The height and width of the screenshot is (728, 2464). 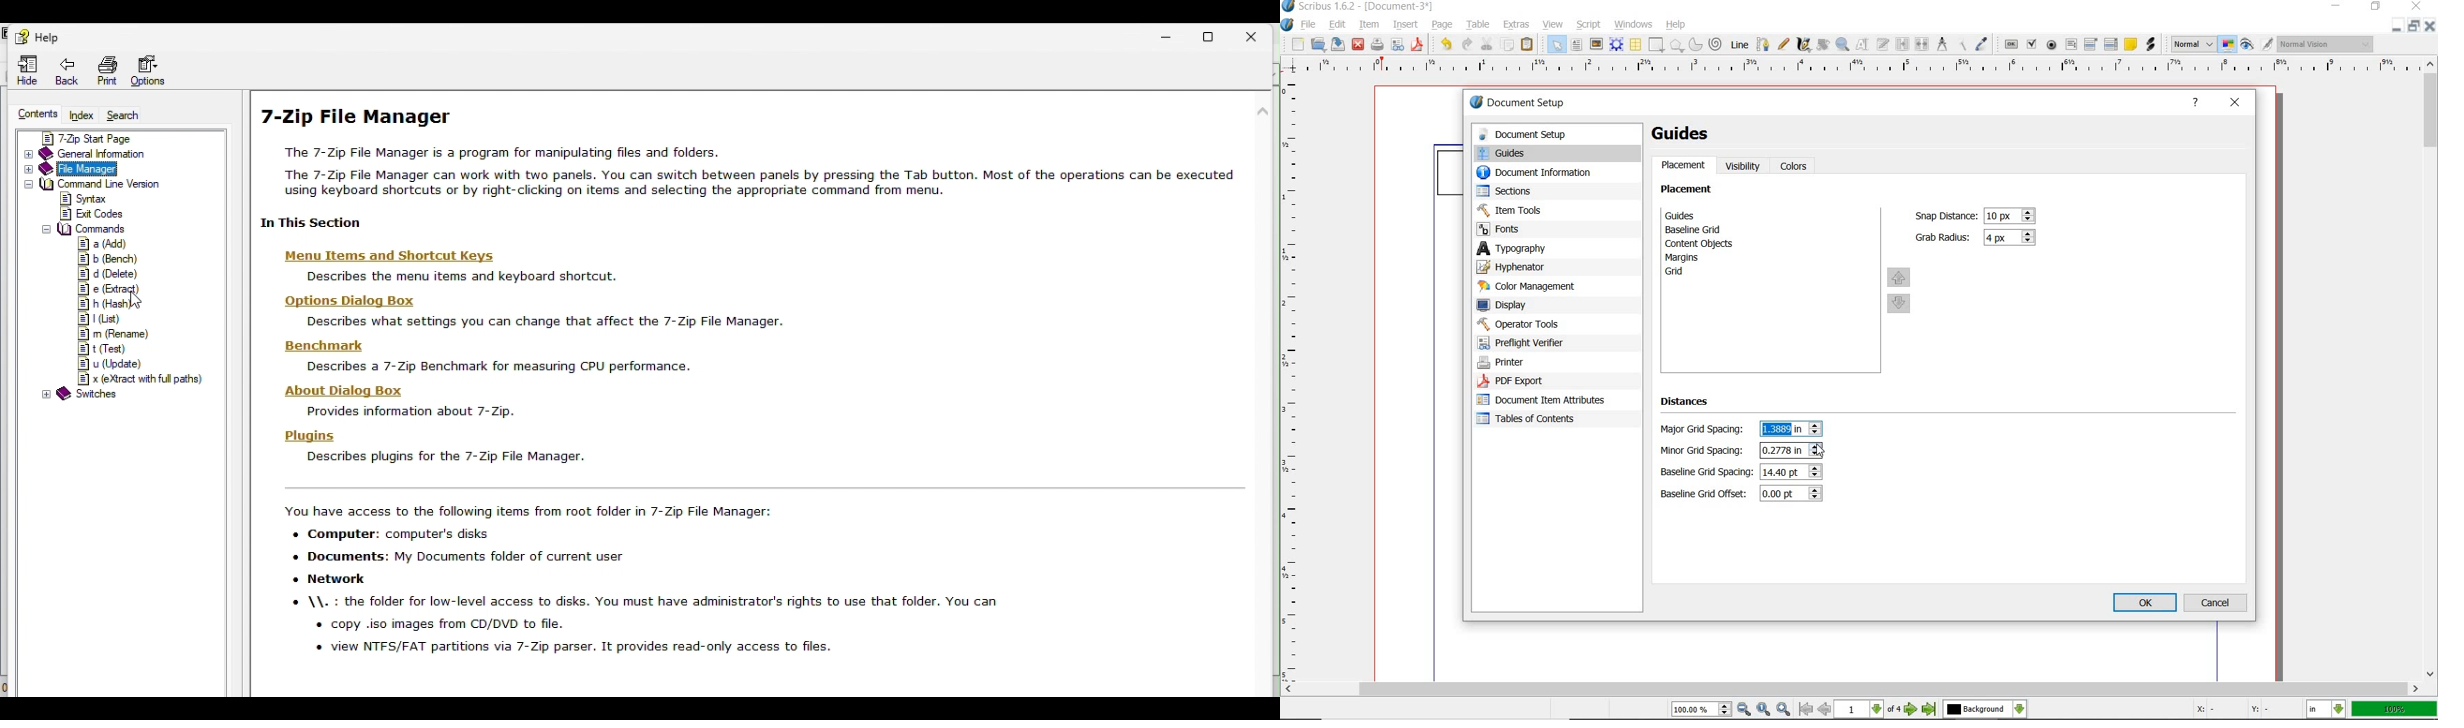 What do you see at coordinates (1791, 470) in the screenshot?
I see `Baseline Grid Spacing` at bounding box center [1791, 470].